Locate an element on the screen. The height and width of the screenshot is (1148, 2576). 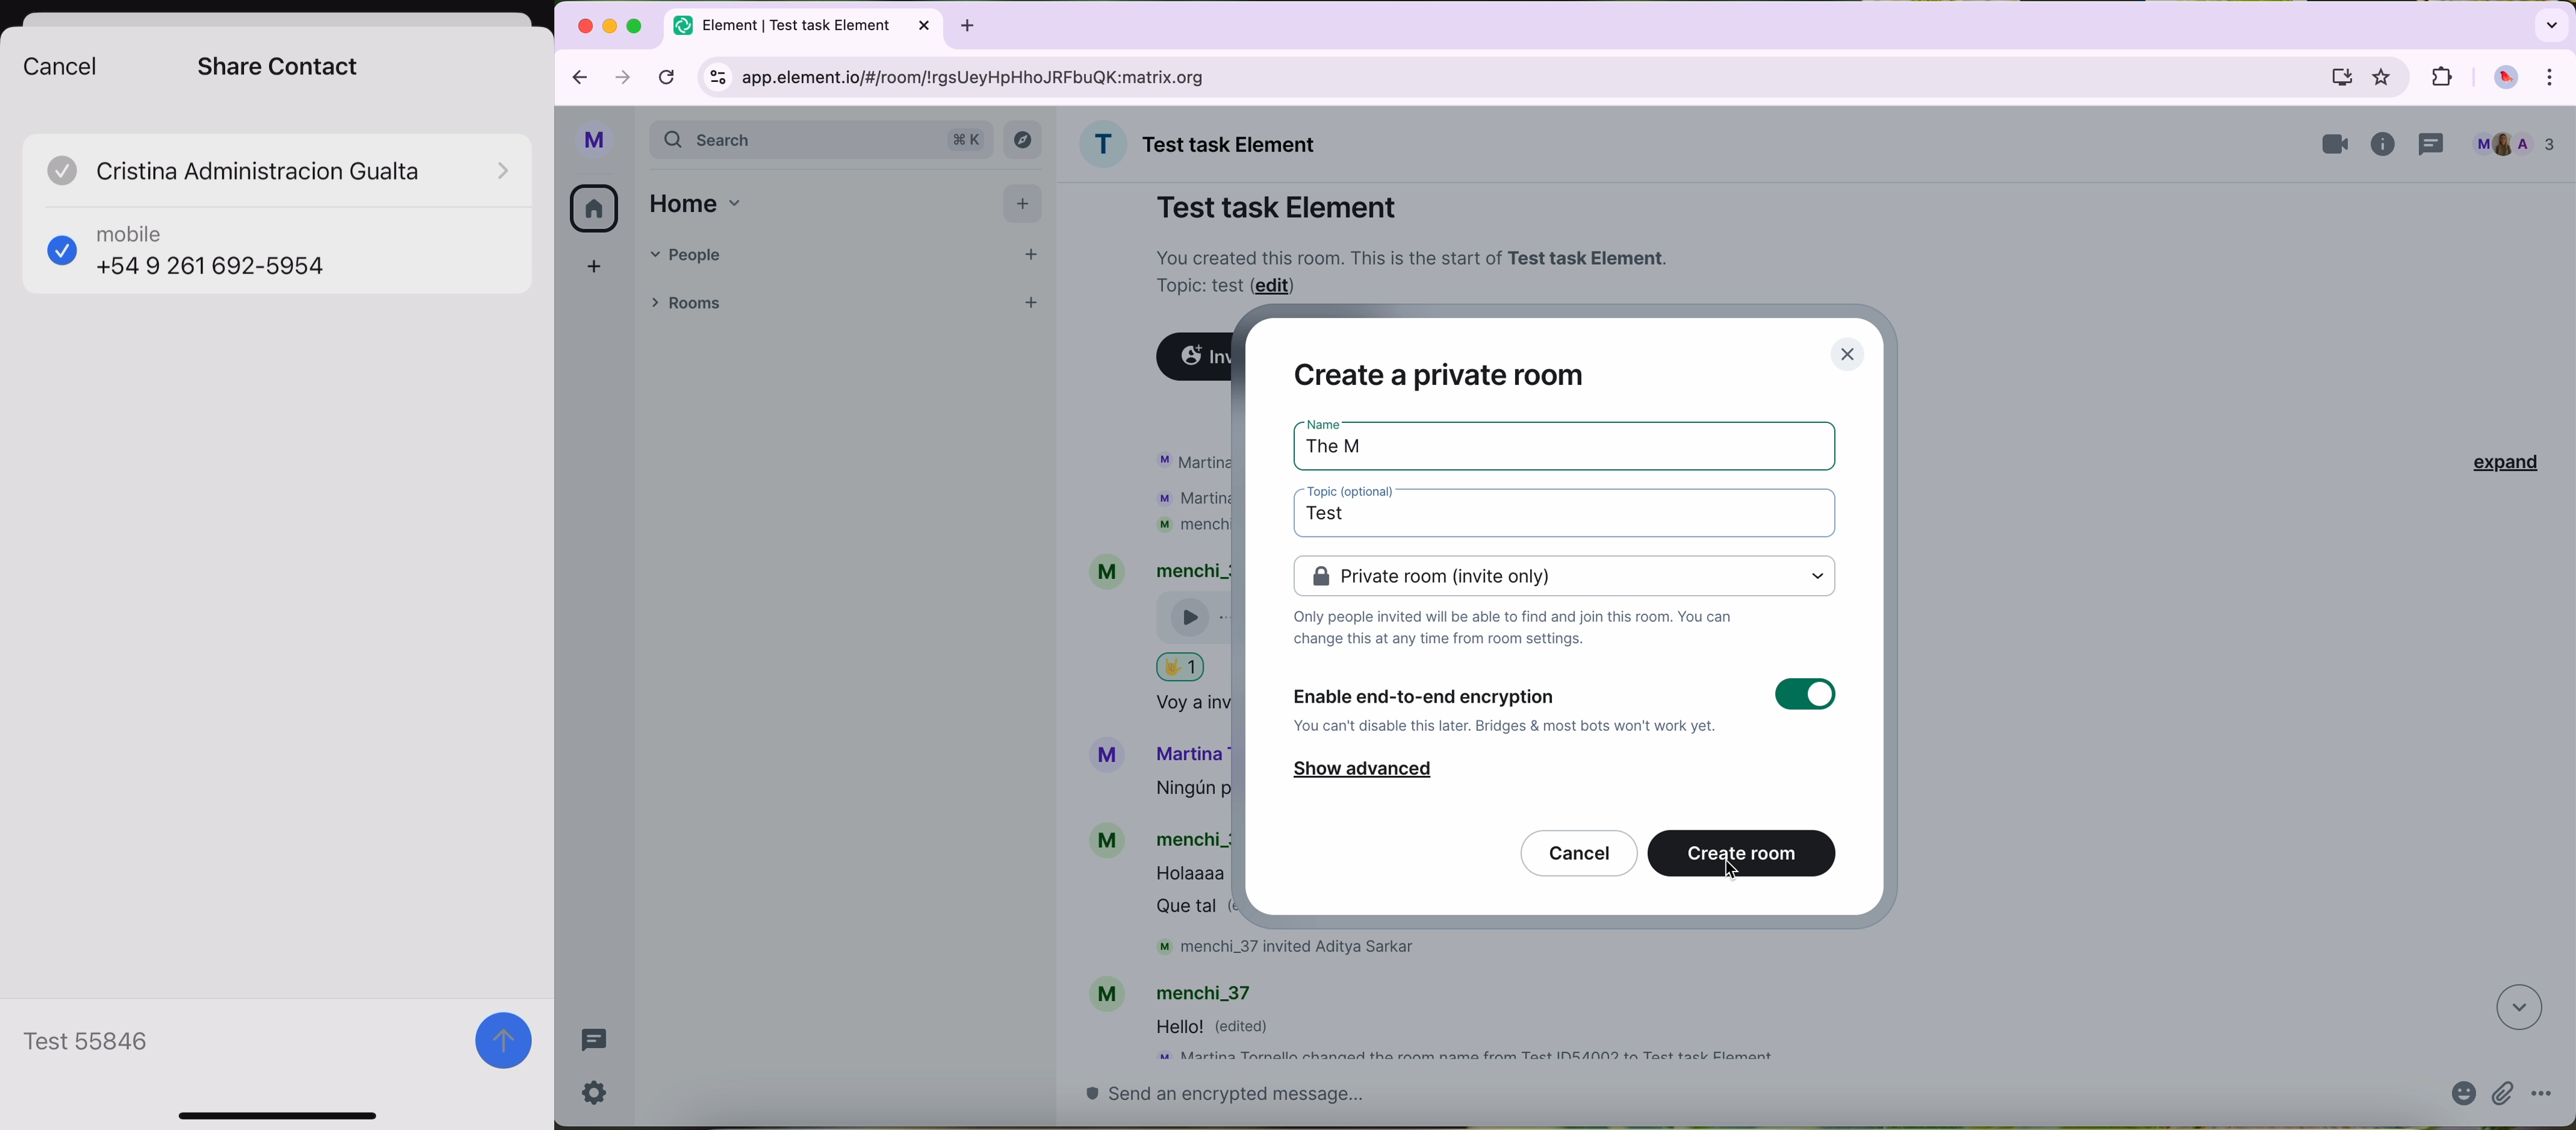
add room button is located at coordinates (1031, 299).